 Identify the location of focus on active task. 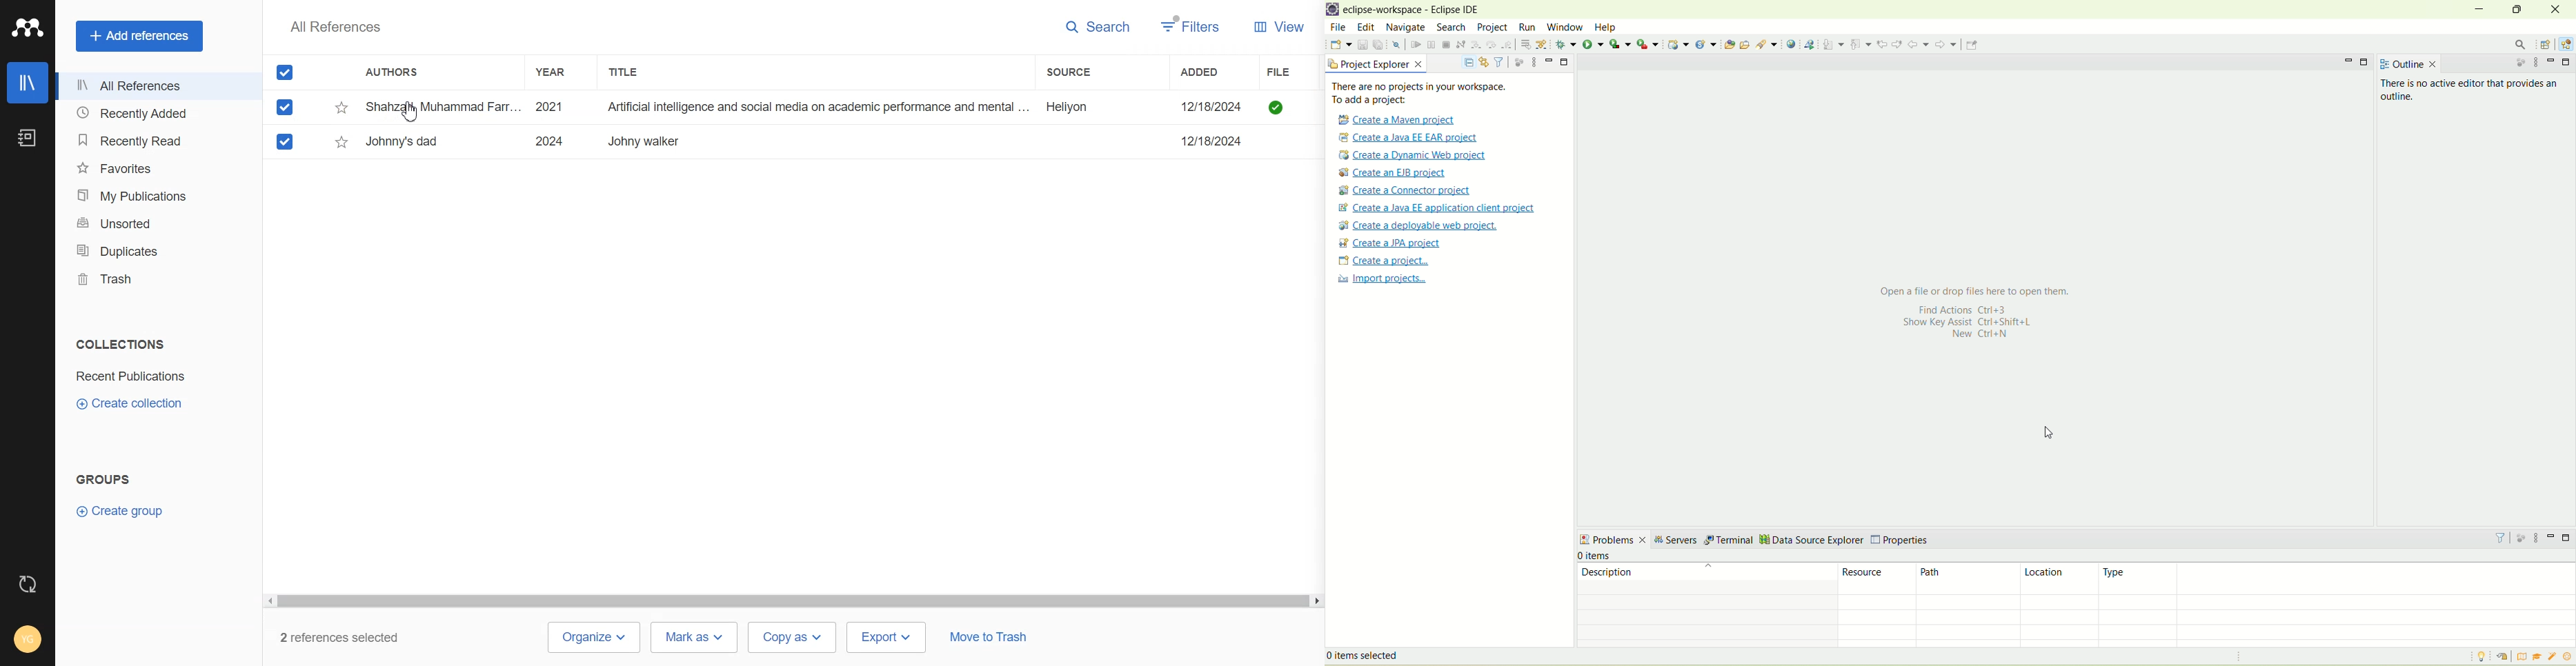
(1518, 61).